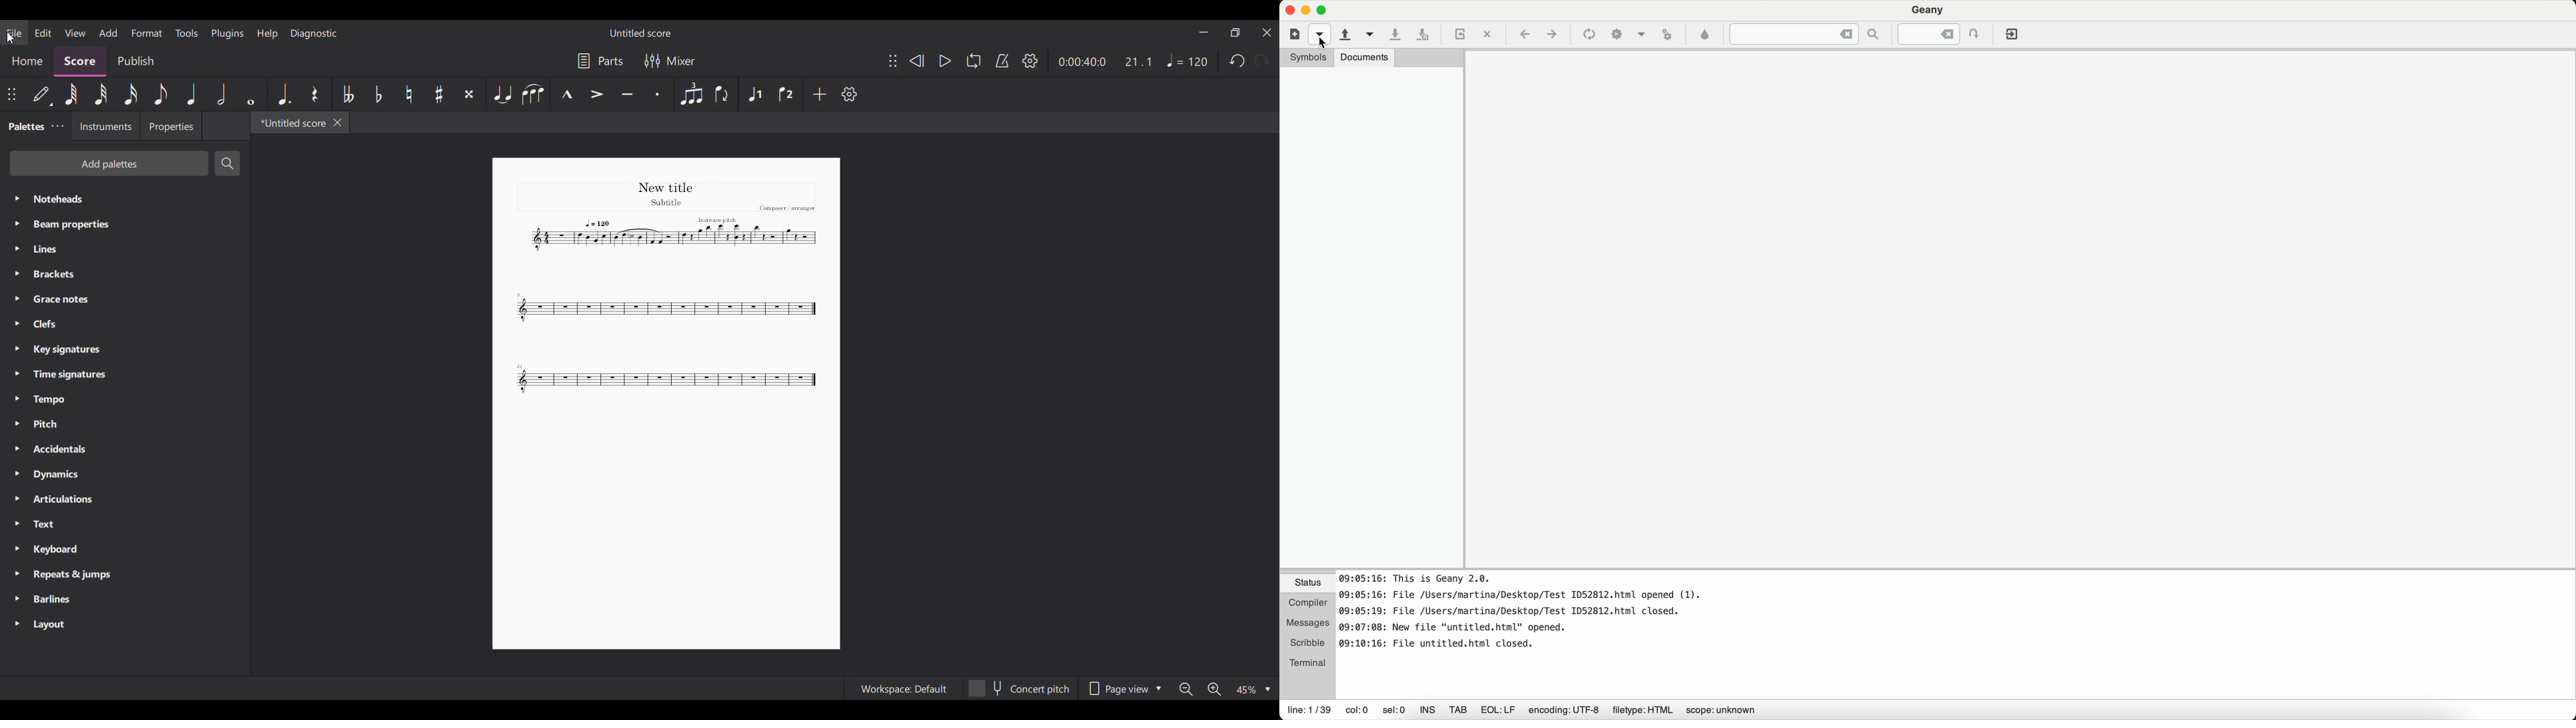  What do you see at coordinates (125, 524) in the screenshot?
I see `Text` at bounding box center [125, 524].